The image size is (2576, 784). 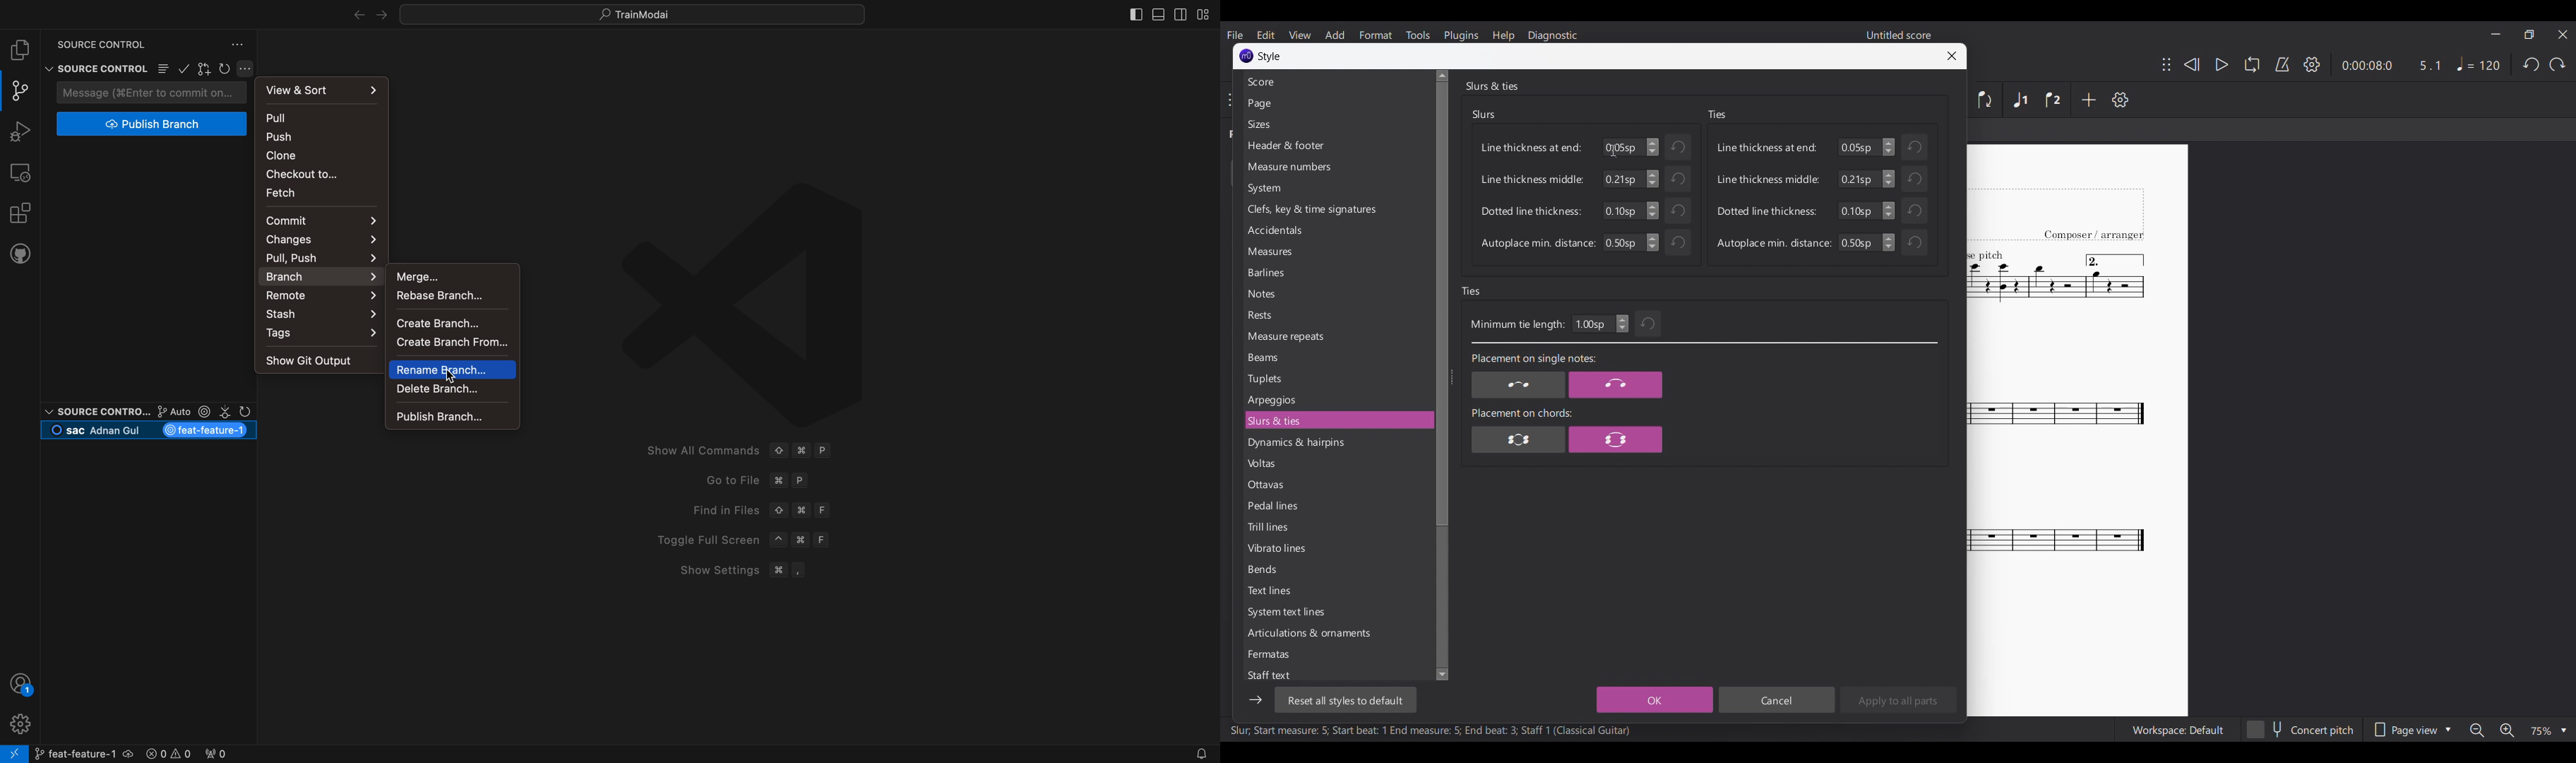 What do you see at coordinates (1616, 385) in the screenshot?
I see `Placement on single note option 2` at bounding box center [1616, 385].